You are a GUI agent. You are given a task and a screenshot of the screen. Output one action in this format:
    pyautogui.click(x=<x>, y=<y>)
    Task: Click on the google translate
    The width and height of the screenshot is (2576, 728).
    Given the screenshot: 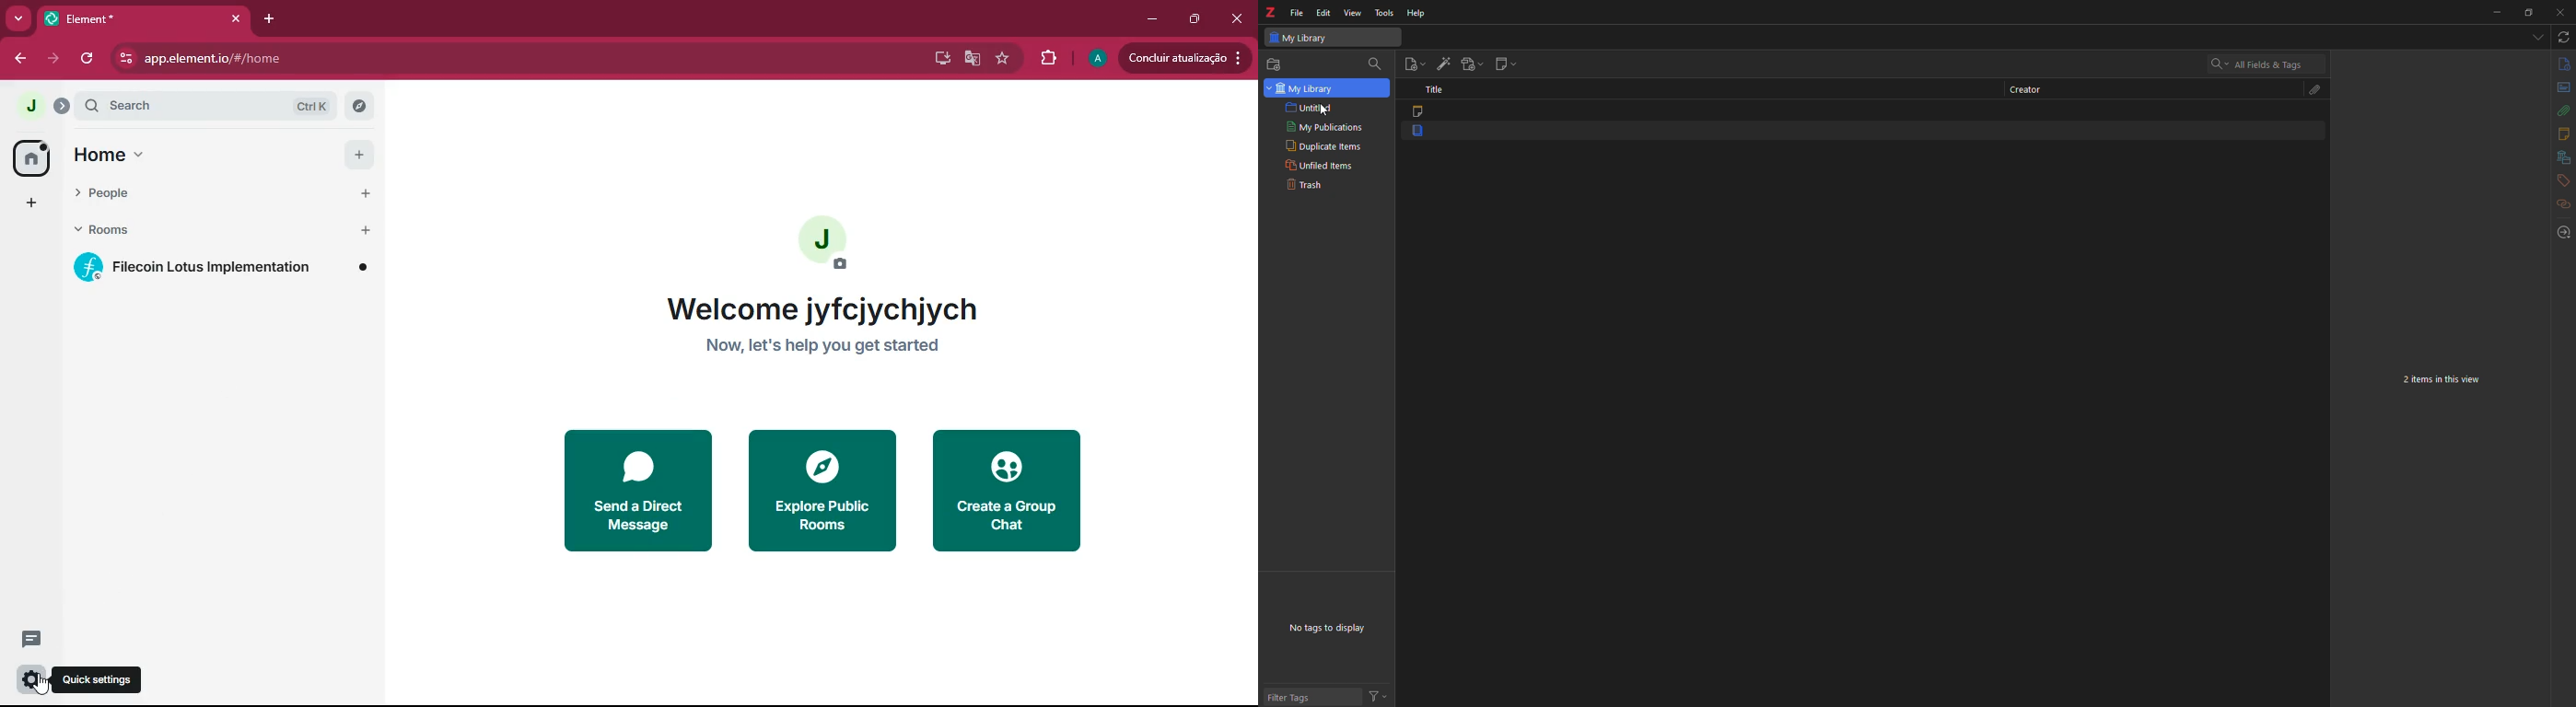 What is the action you would take?
    pyautogui.click(x=971, y=59)
    